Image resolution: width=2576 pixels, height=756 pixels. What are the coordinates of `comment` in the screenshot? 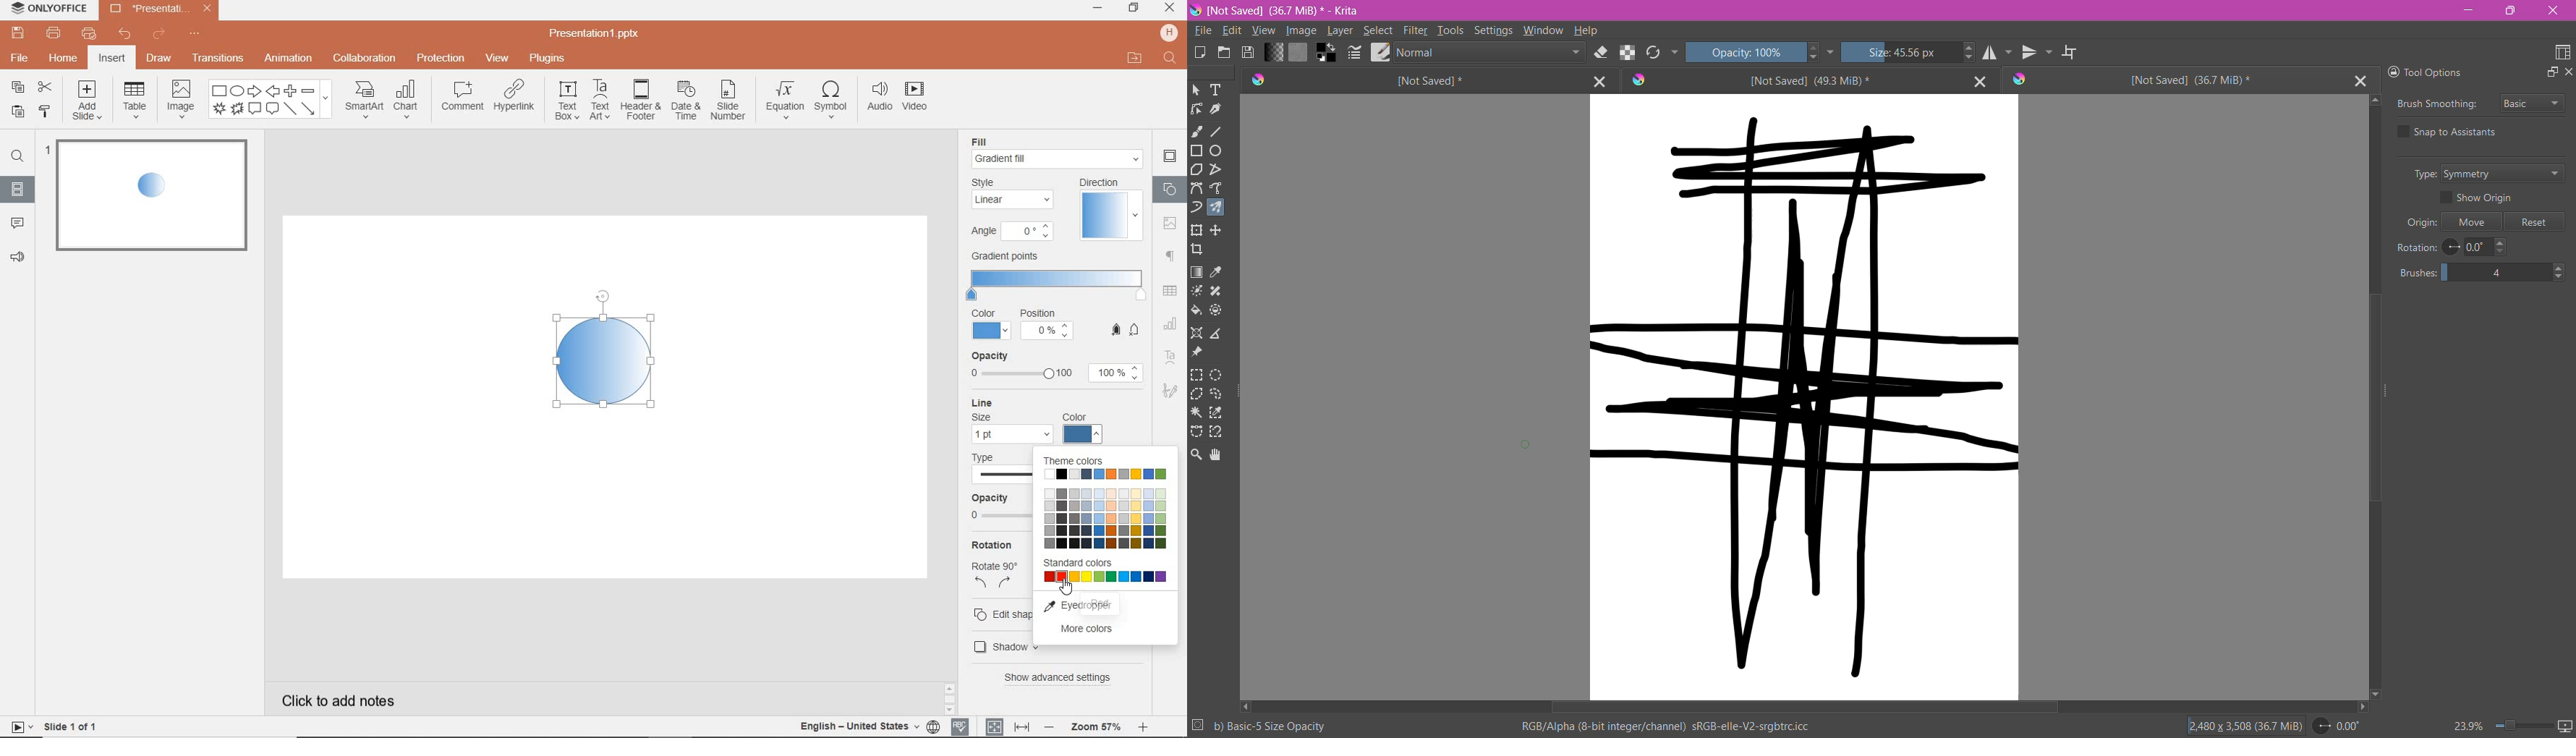 It's located at (15, 223).